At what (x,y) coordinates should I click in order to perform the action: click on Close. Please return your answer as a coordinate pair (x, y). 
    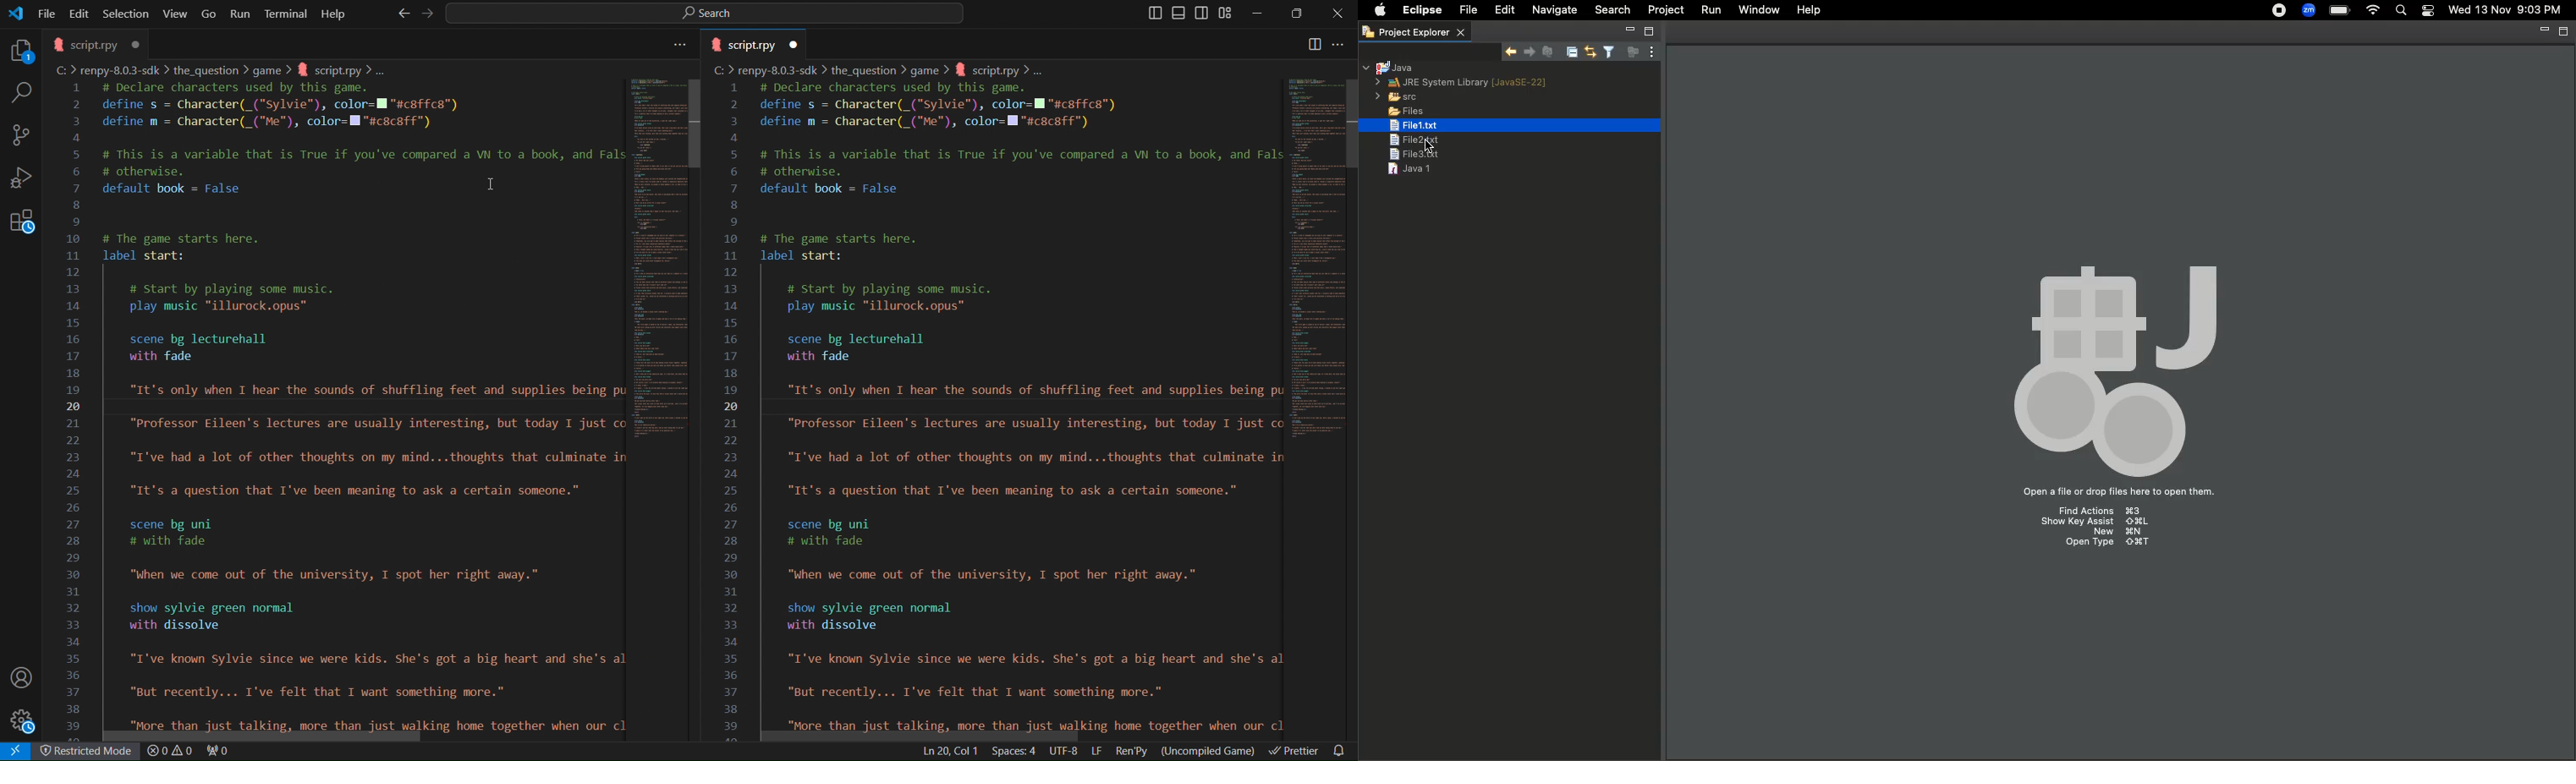
    Looking at the image, I should click on (1337, 13).